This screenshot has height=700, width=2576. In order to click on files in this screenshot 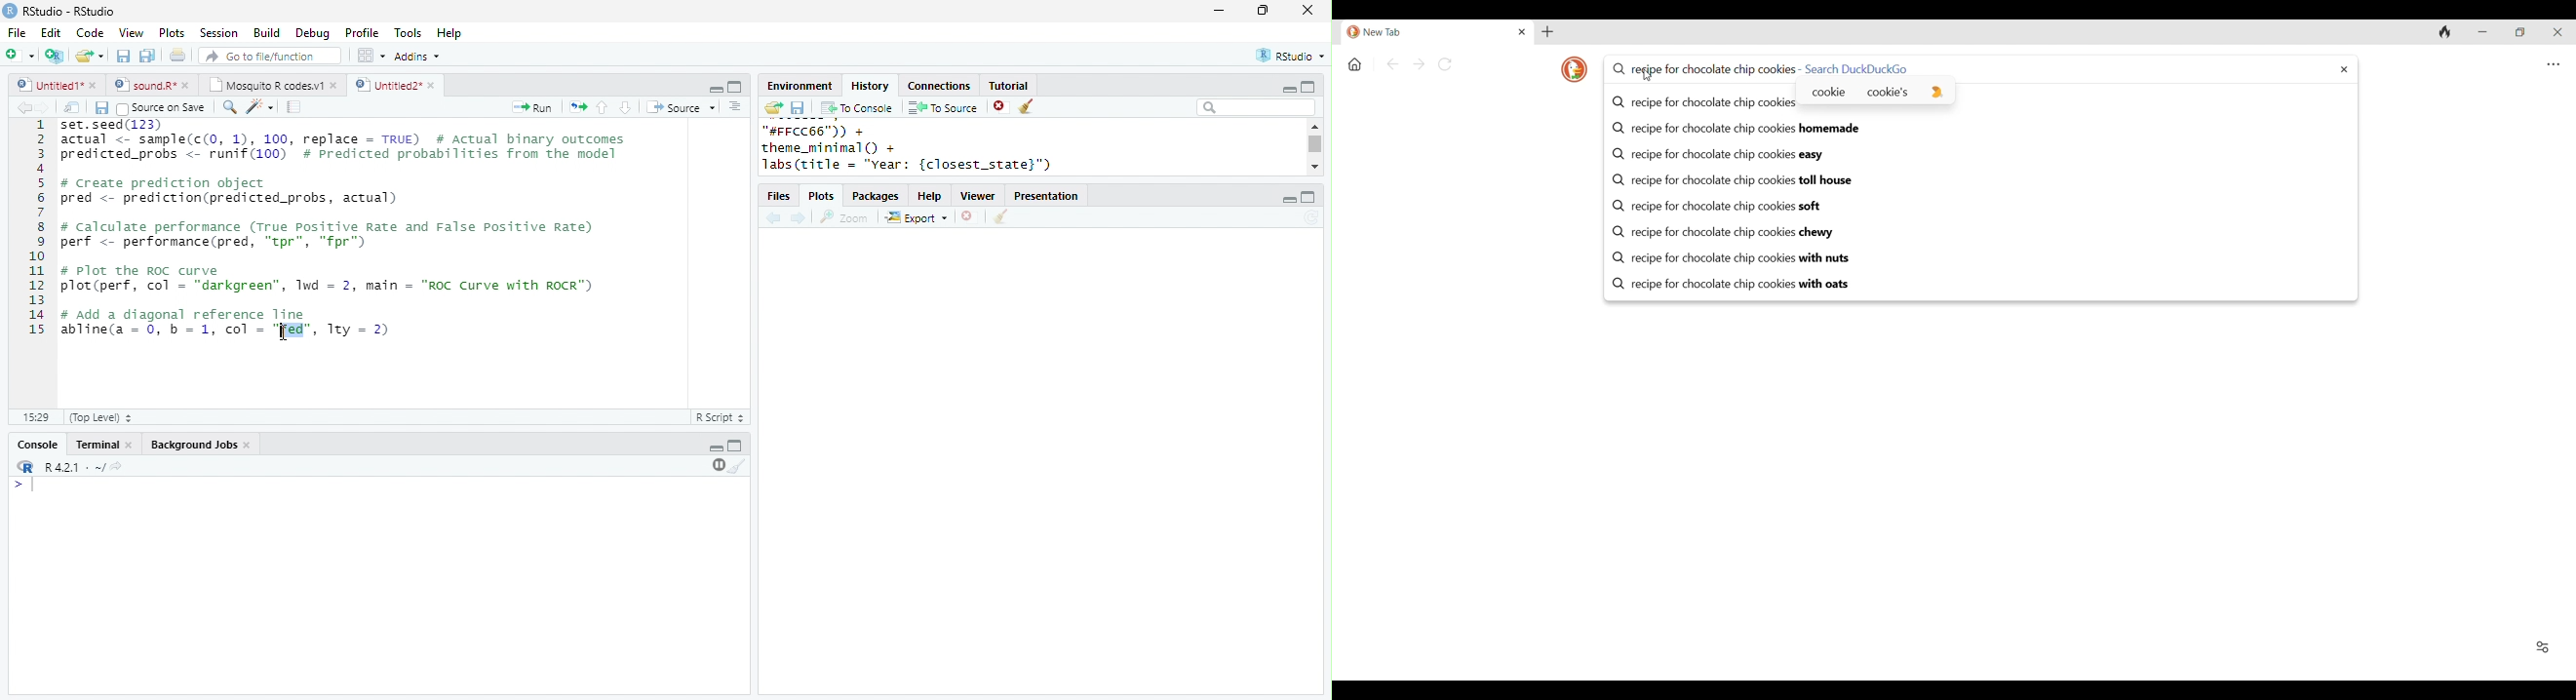, I will do `click(780, 197)`.